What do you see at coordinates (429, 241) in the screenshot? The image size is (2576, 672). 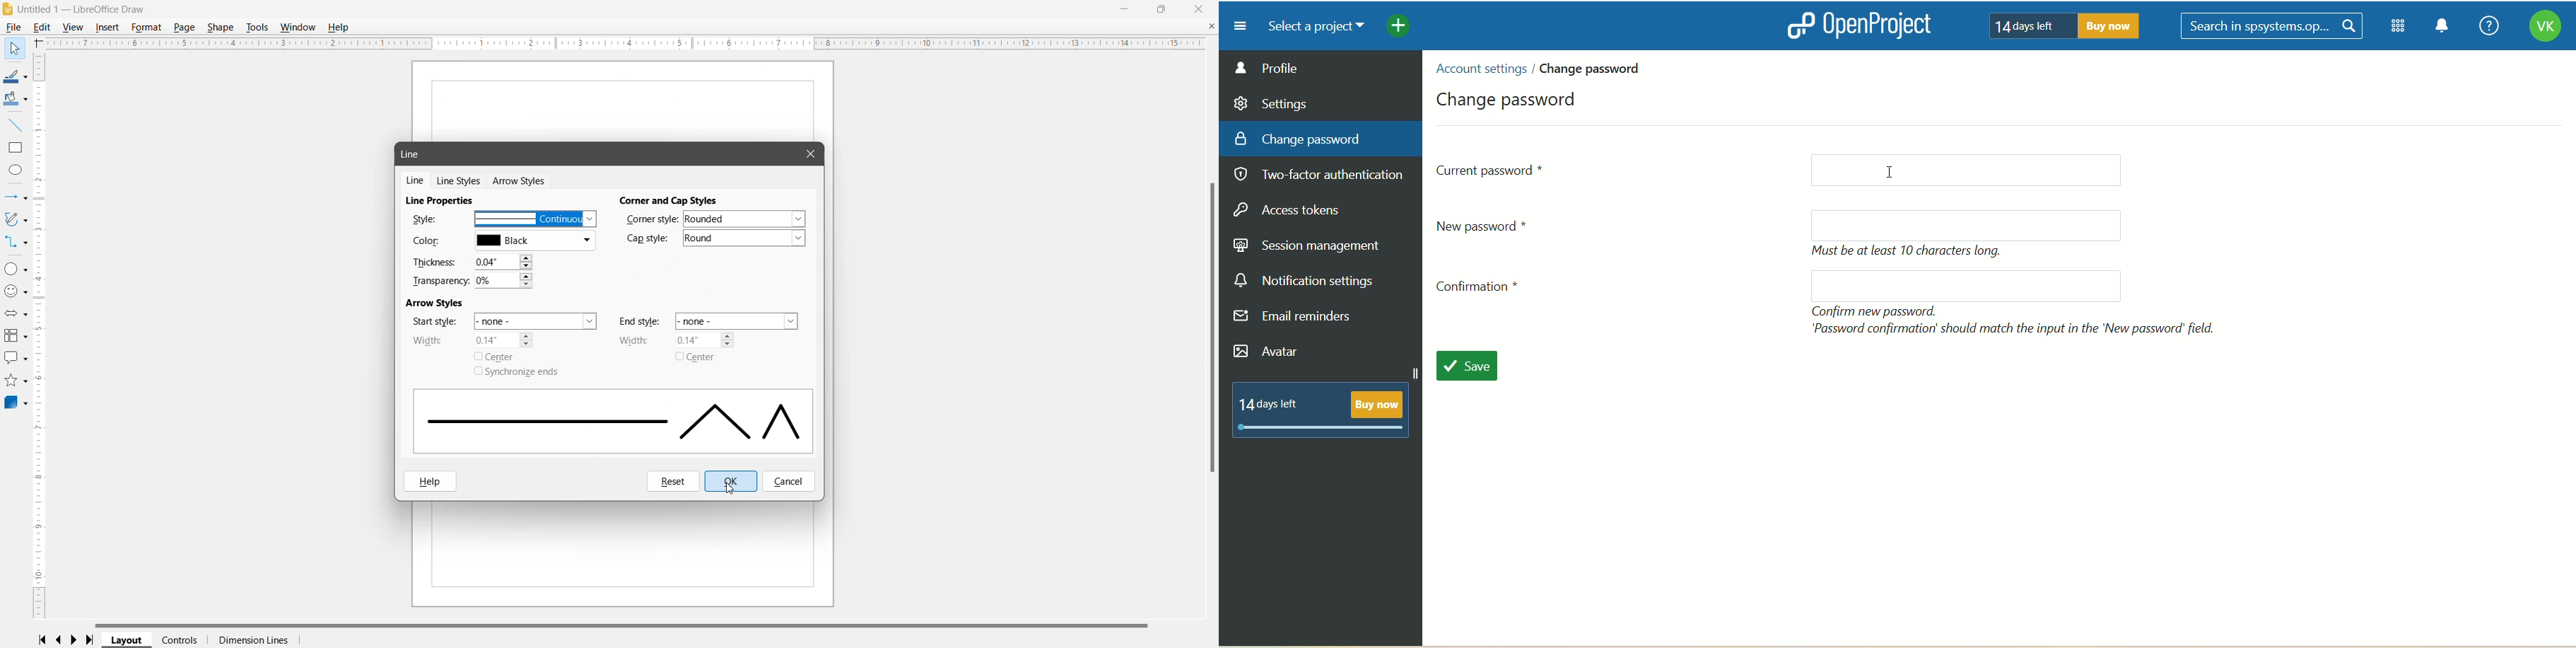 I see `Color` at bounding box center [429, 241].